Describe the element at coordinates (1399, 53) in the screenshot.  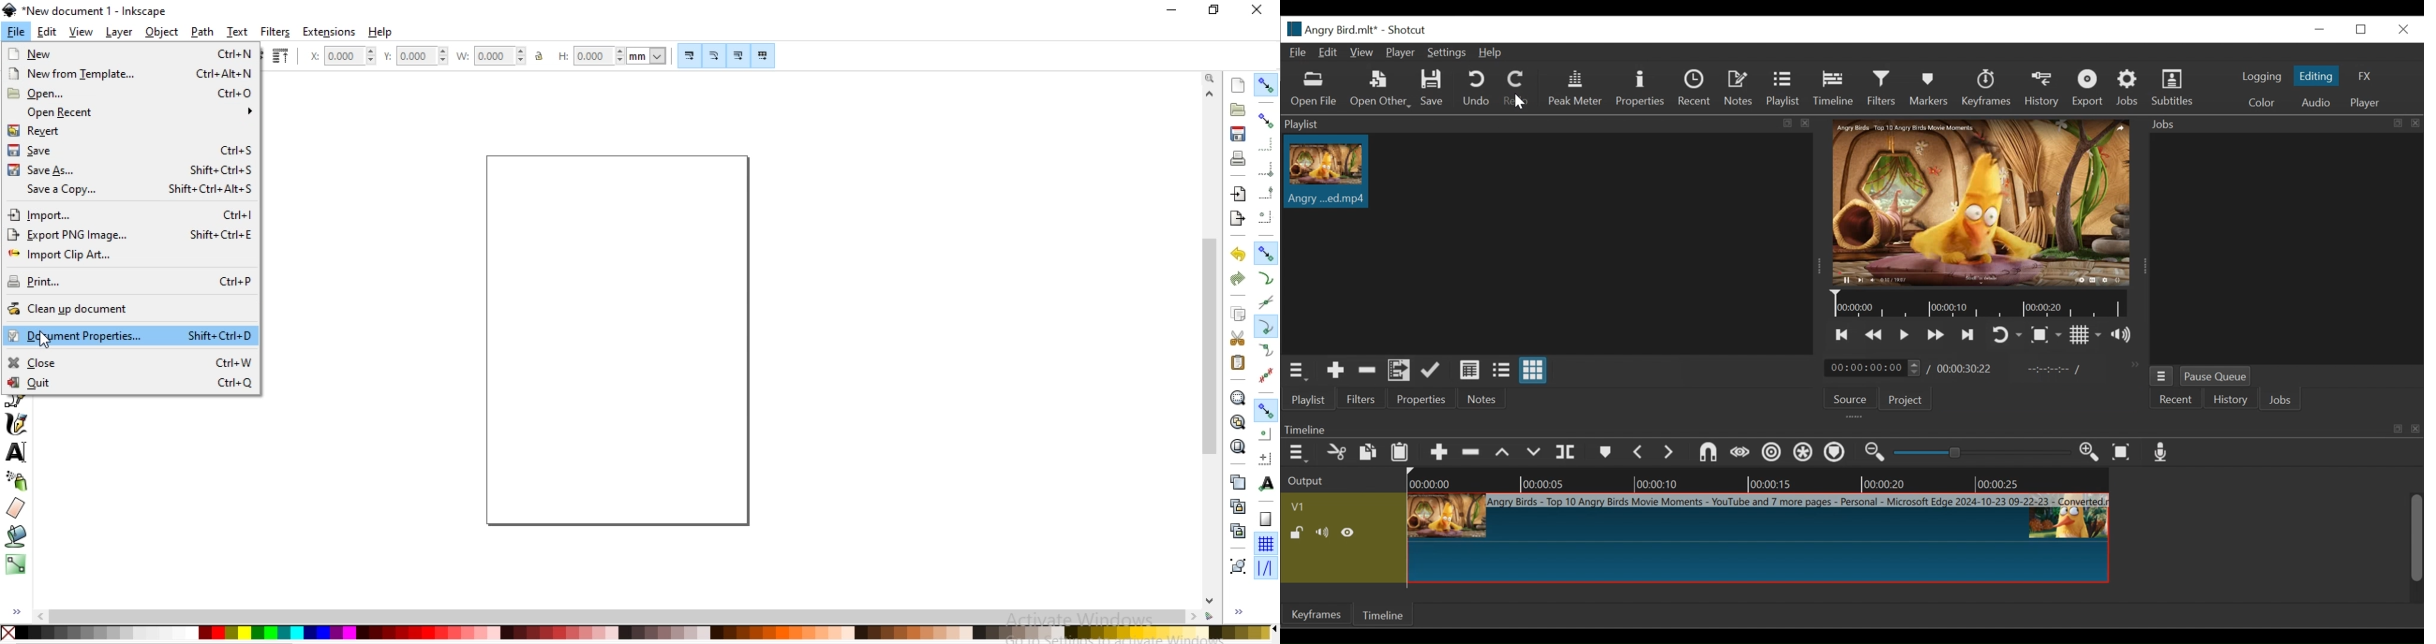
I see `Player` at that location.